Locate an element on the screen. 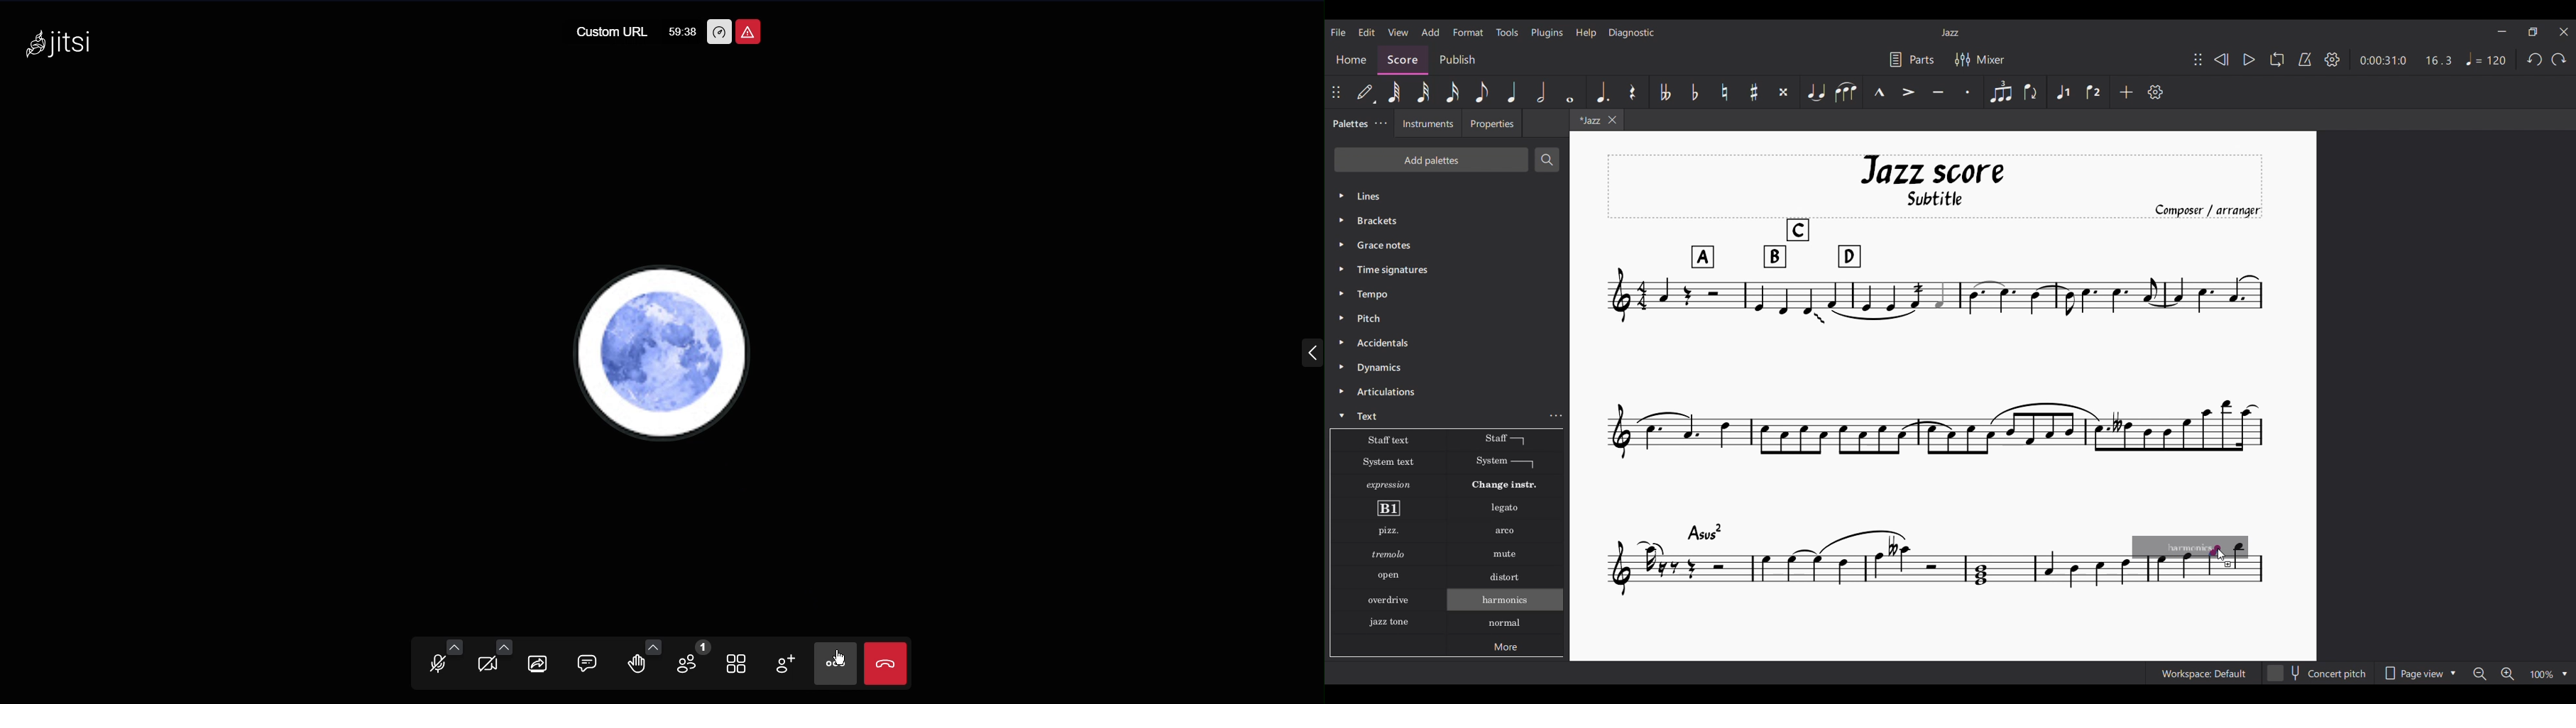  Share Screen is located at coordinates (541, 664).